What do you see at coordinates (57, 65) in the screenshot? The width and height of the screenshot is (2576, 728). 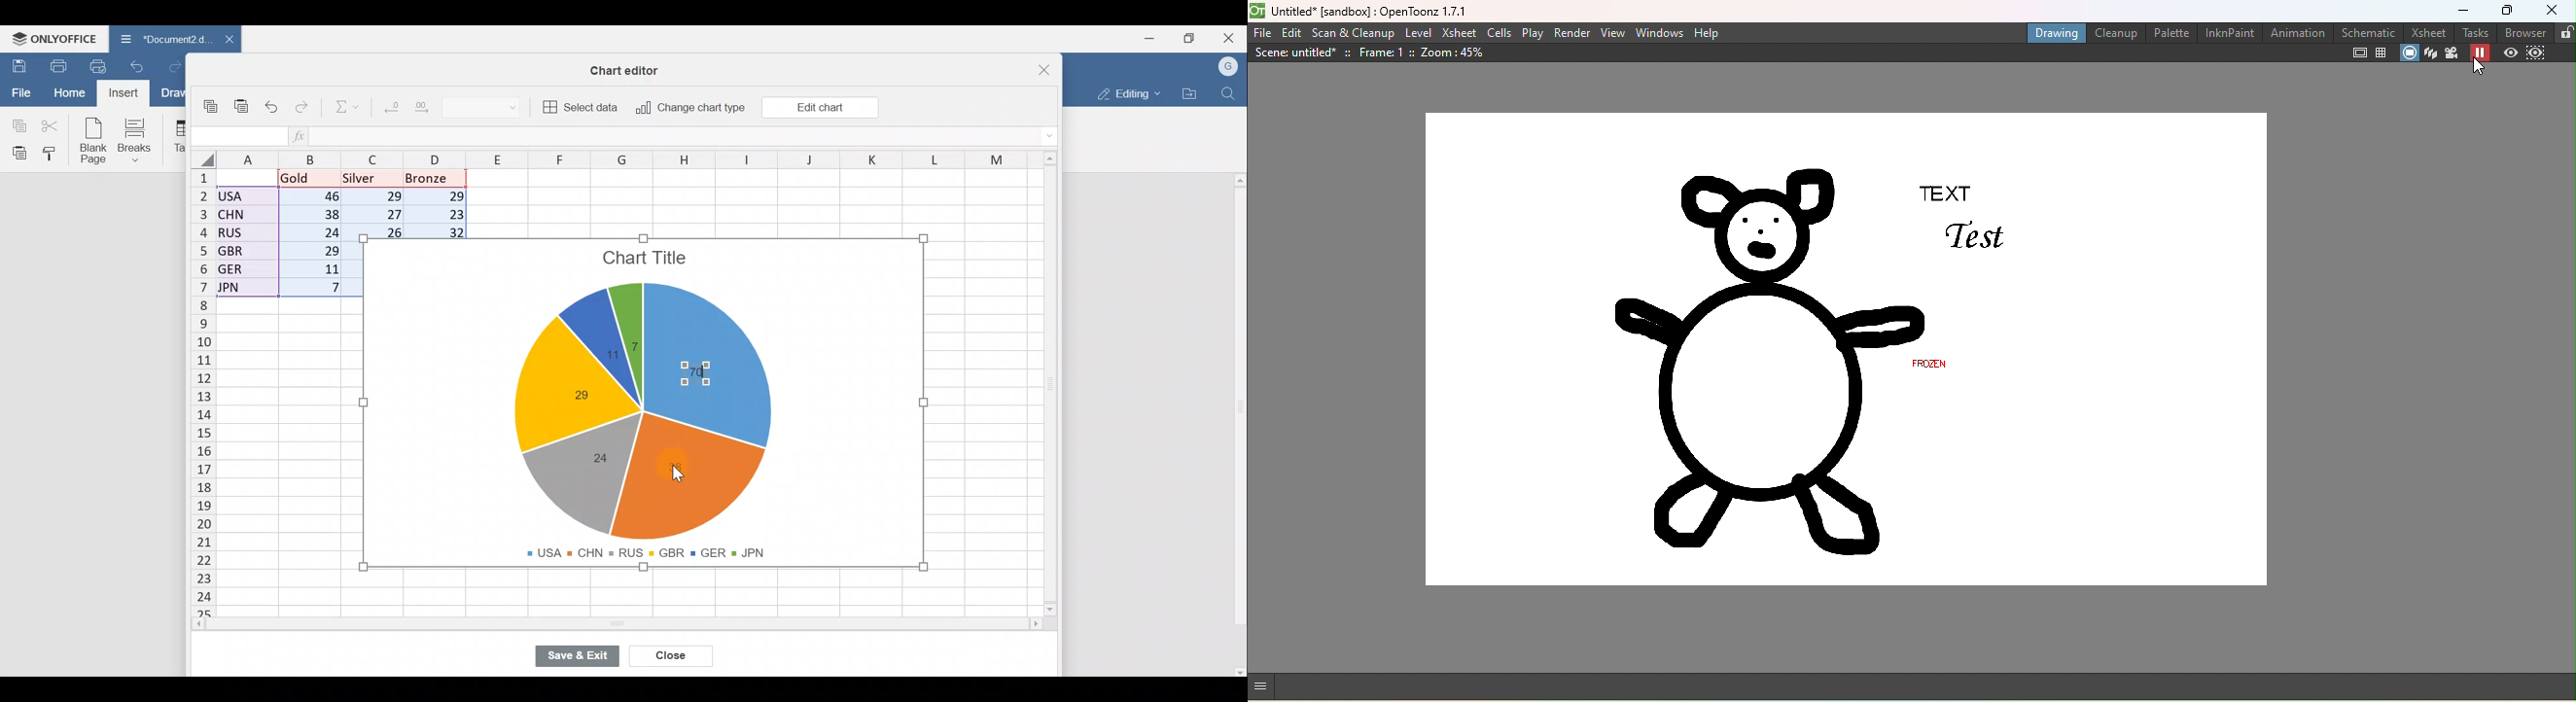 I see `Print file` at bounding box center [57, 65].